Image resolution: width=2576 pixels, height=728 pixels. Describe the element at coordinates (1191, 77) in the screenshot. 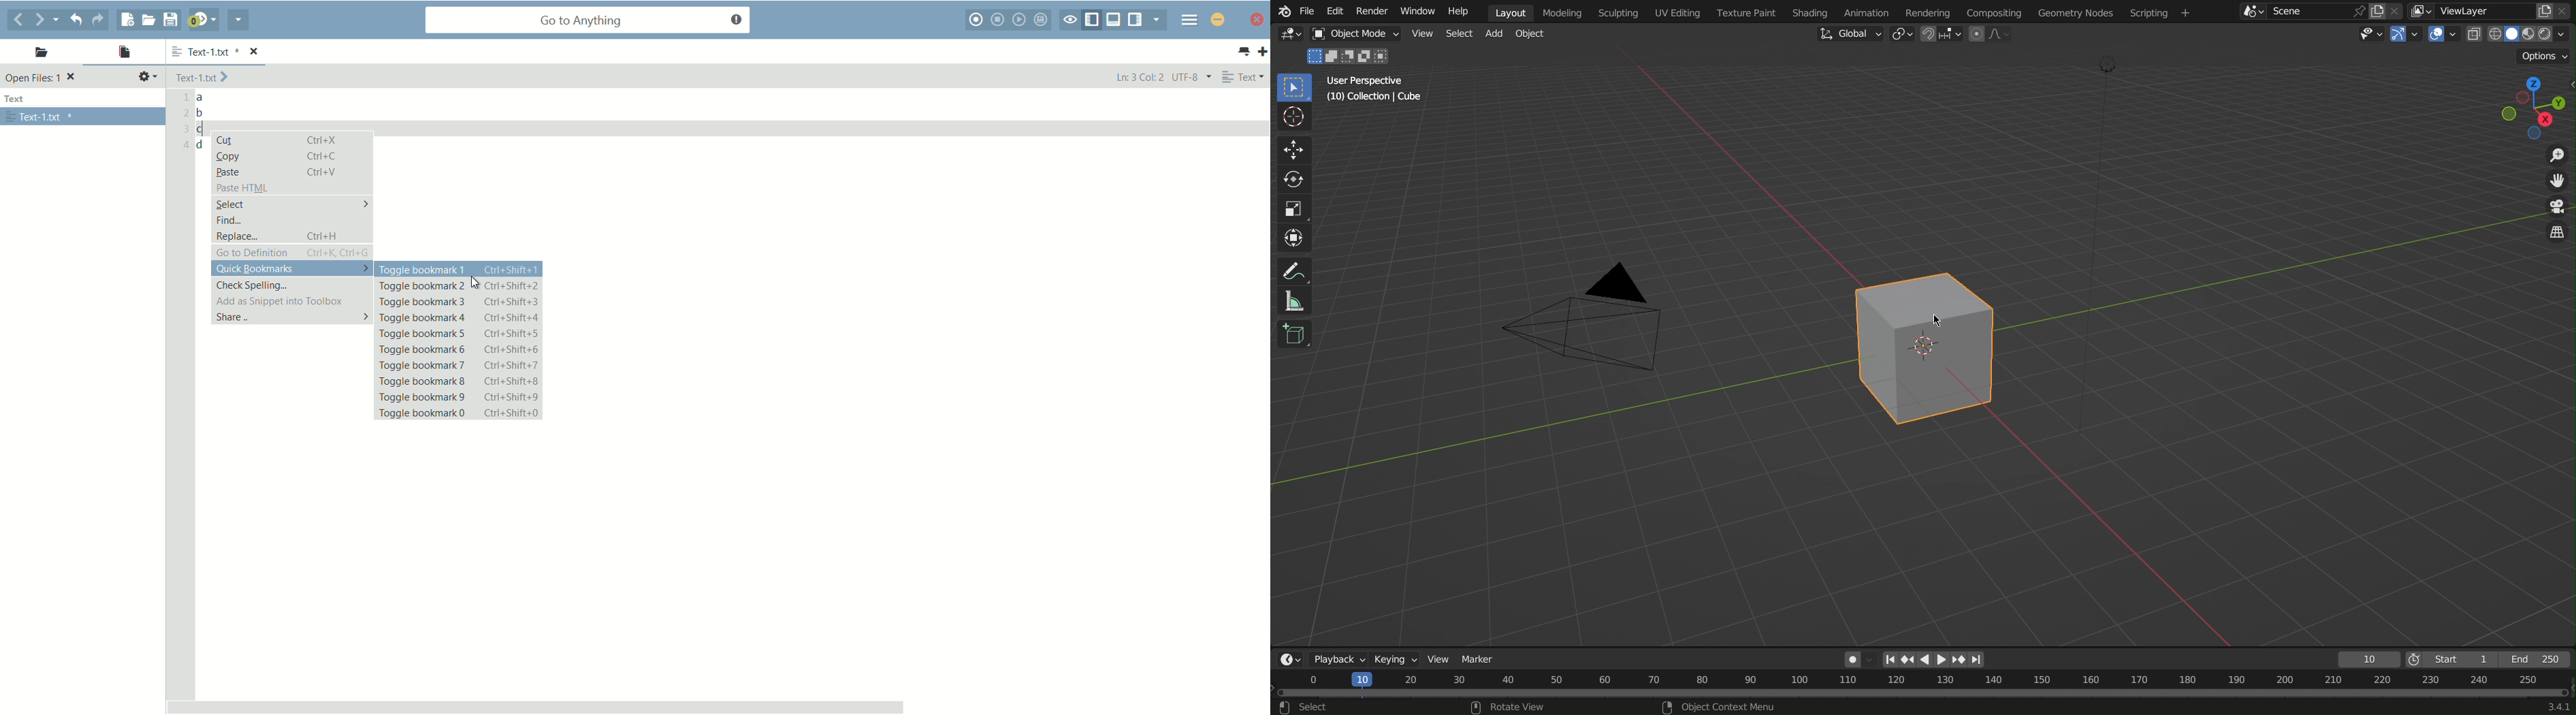

I see `UTF-8` at that location.